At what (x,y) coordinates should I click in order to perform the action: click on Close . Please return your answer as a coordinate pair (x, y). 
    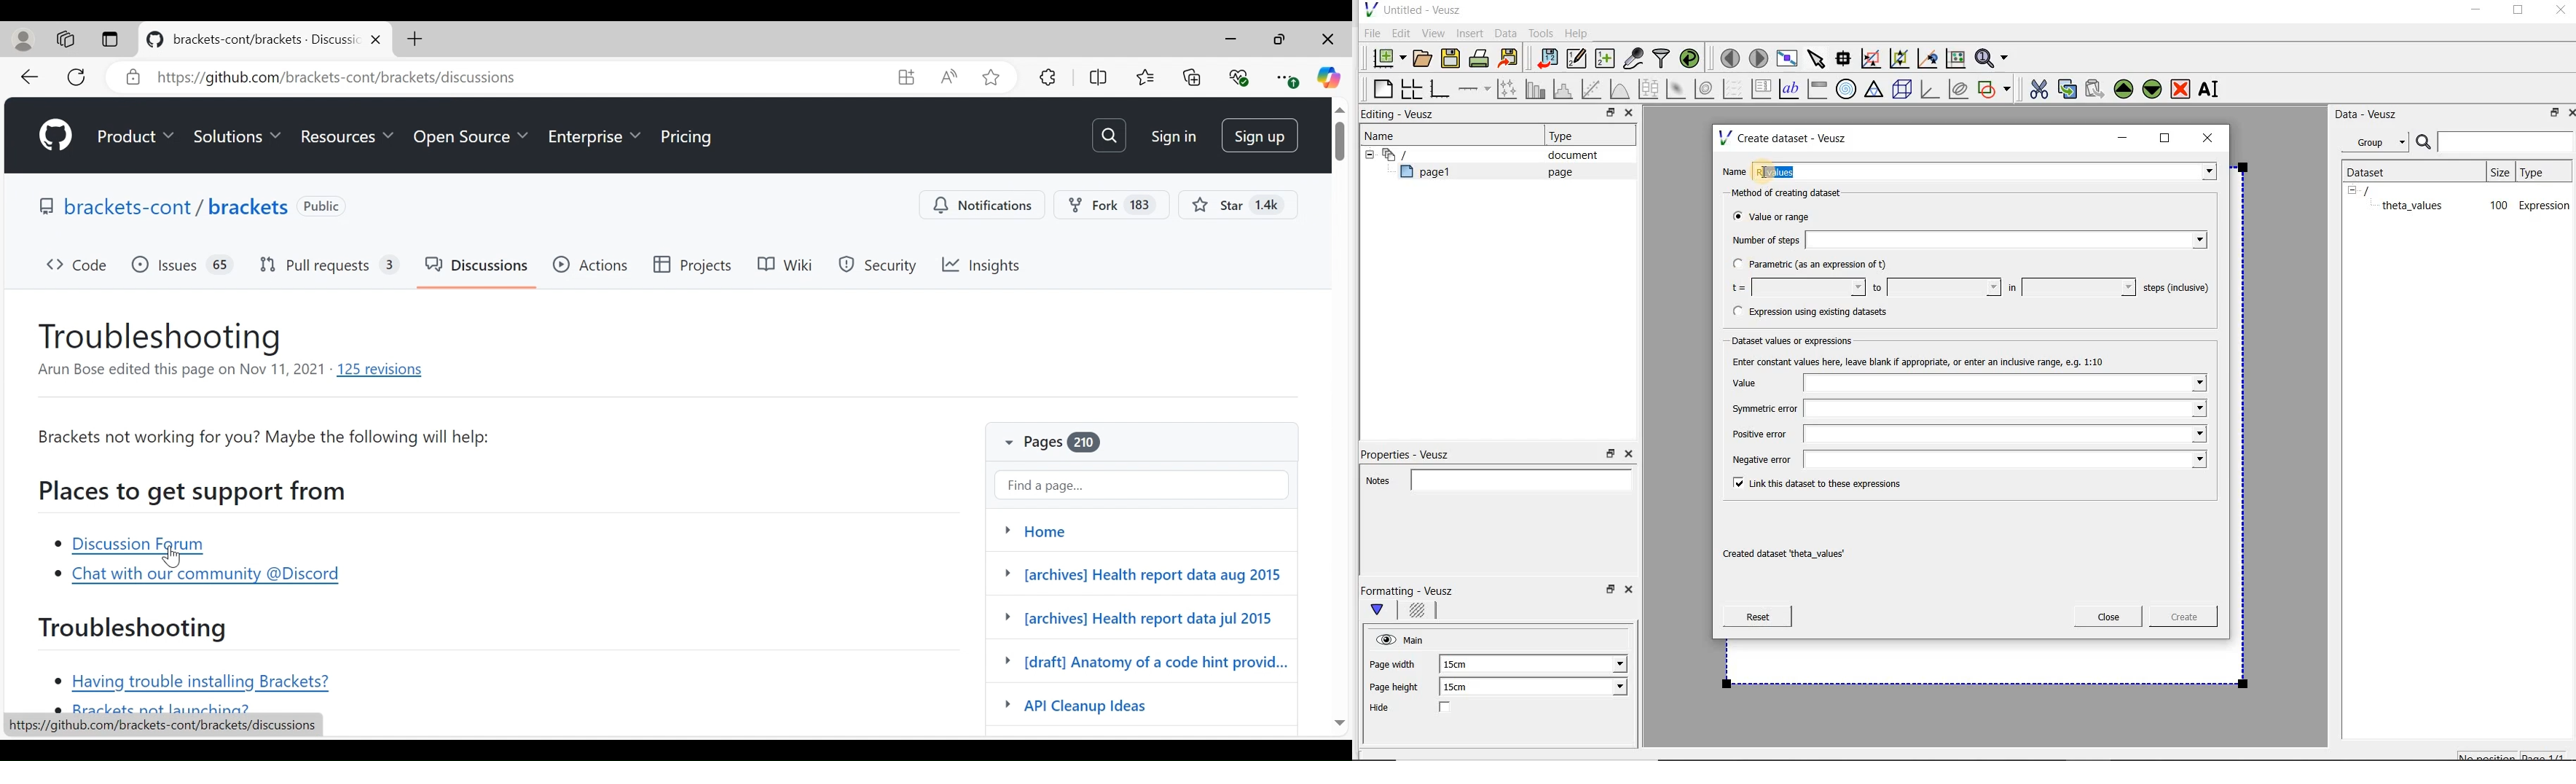
    Looking at the image, I should click on (1329, 40).